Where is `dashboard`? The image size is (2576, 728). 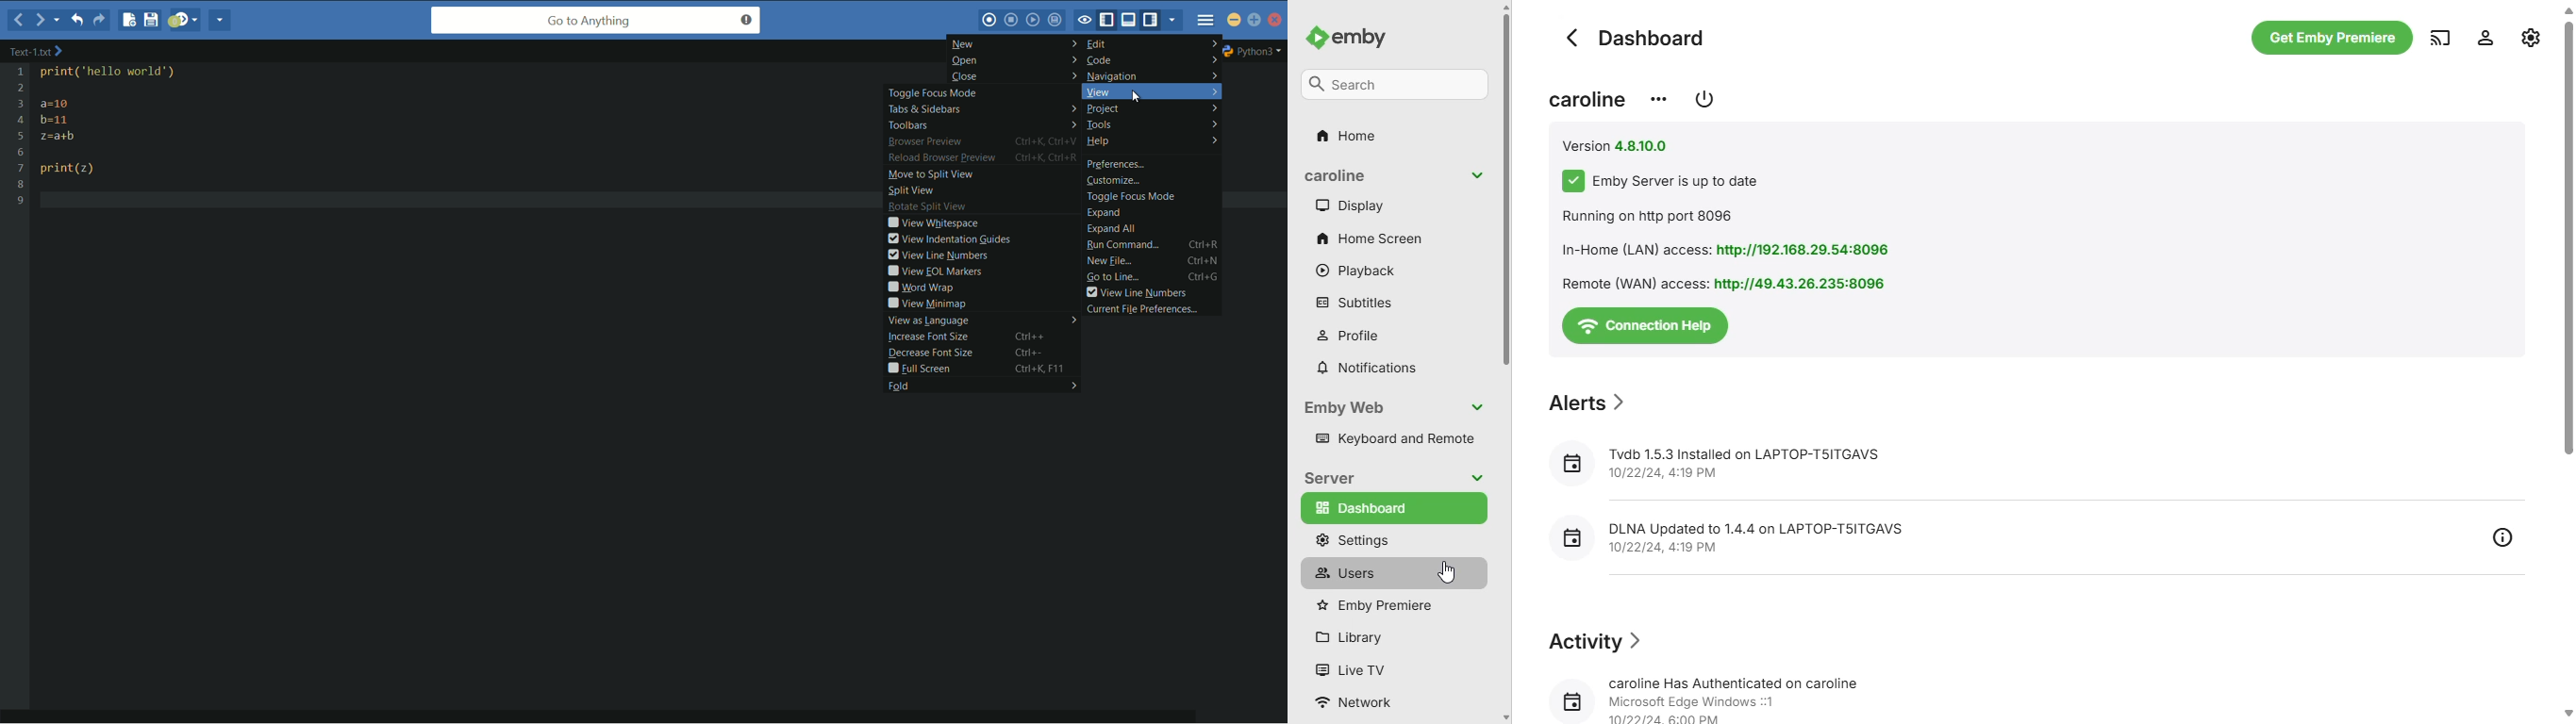 dashboard is located at coordinates (1393, 508).